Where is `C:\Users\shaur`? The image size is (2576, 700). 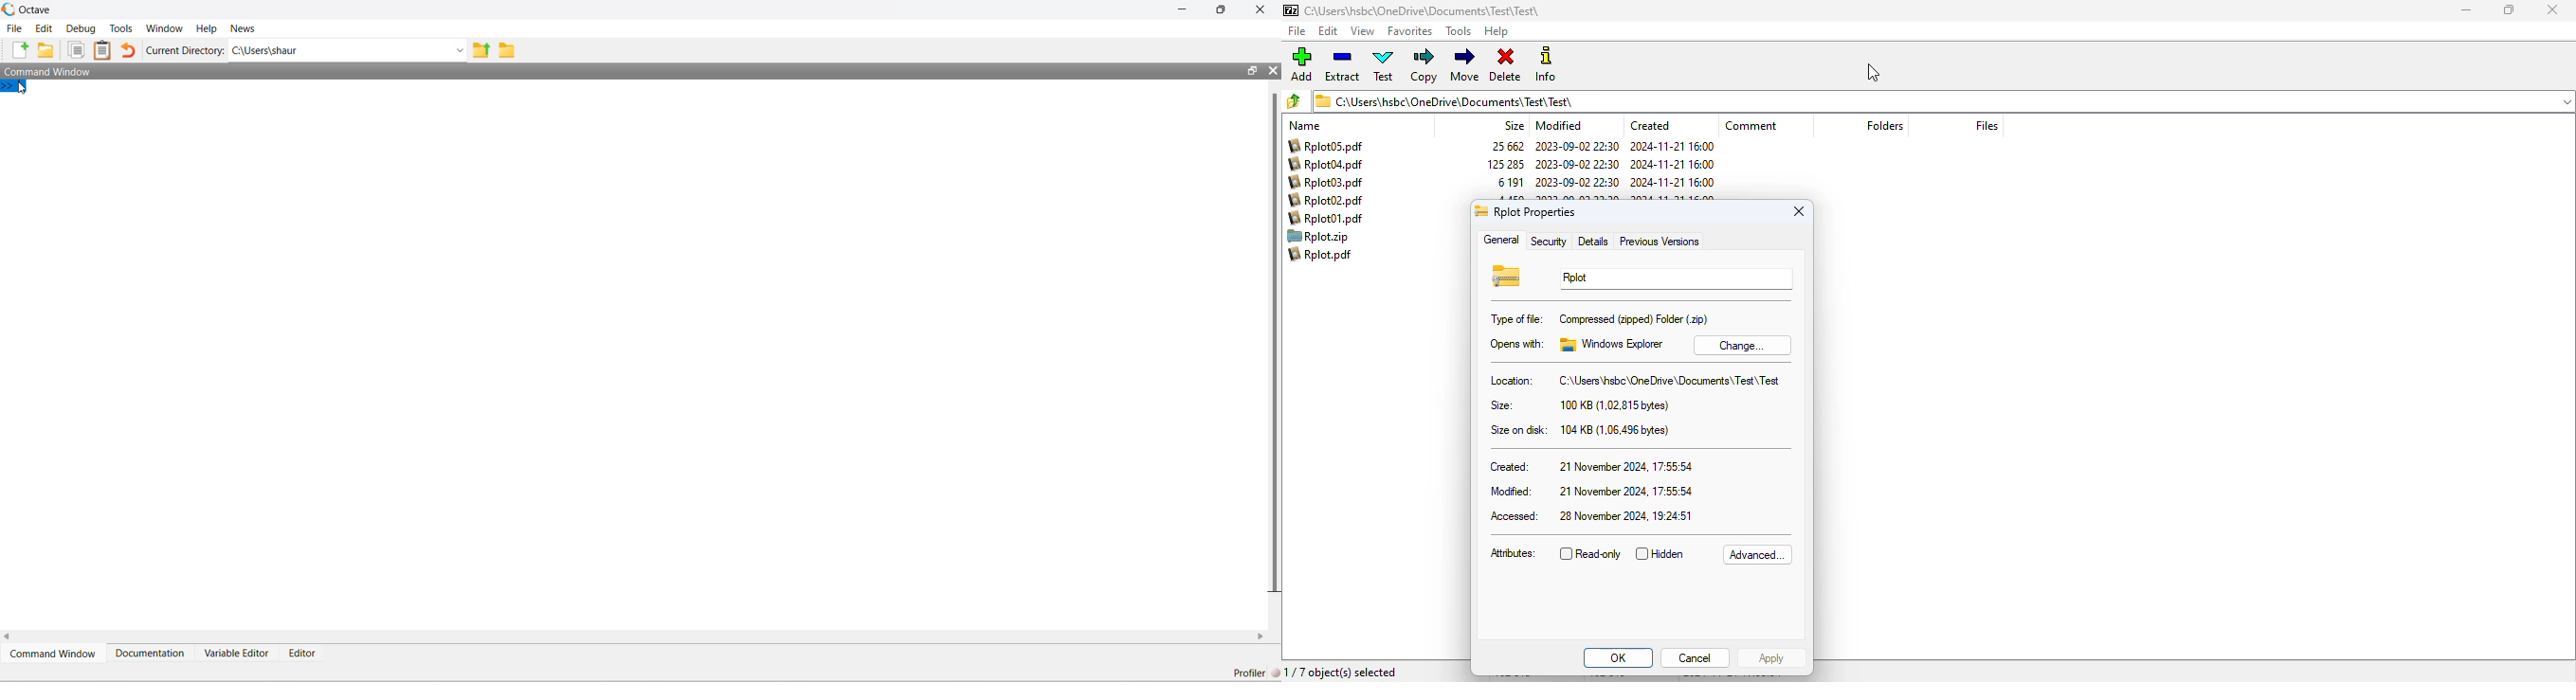 C:\Users\shaur is located at coordinates (266, 51).